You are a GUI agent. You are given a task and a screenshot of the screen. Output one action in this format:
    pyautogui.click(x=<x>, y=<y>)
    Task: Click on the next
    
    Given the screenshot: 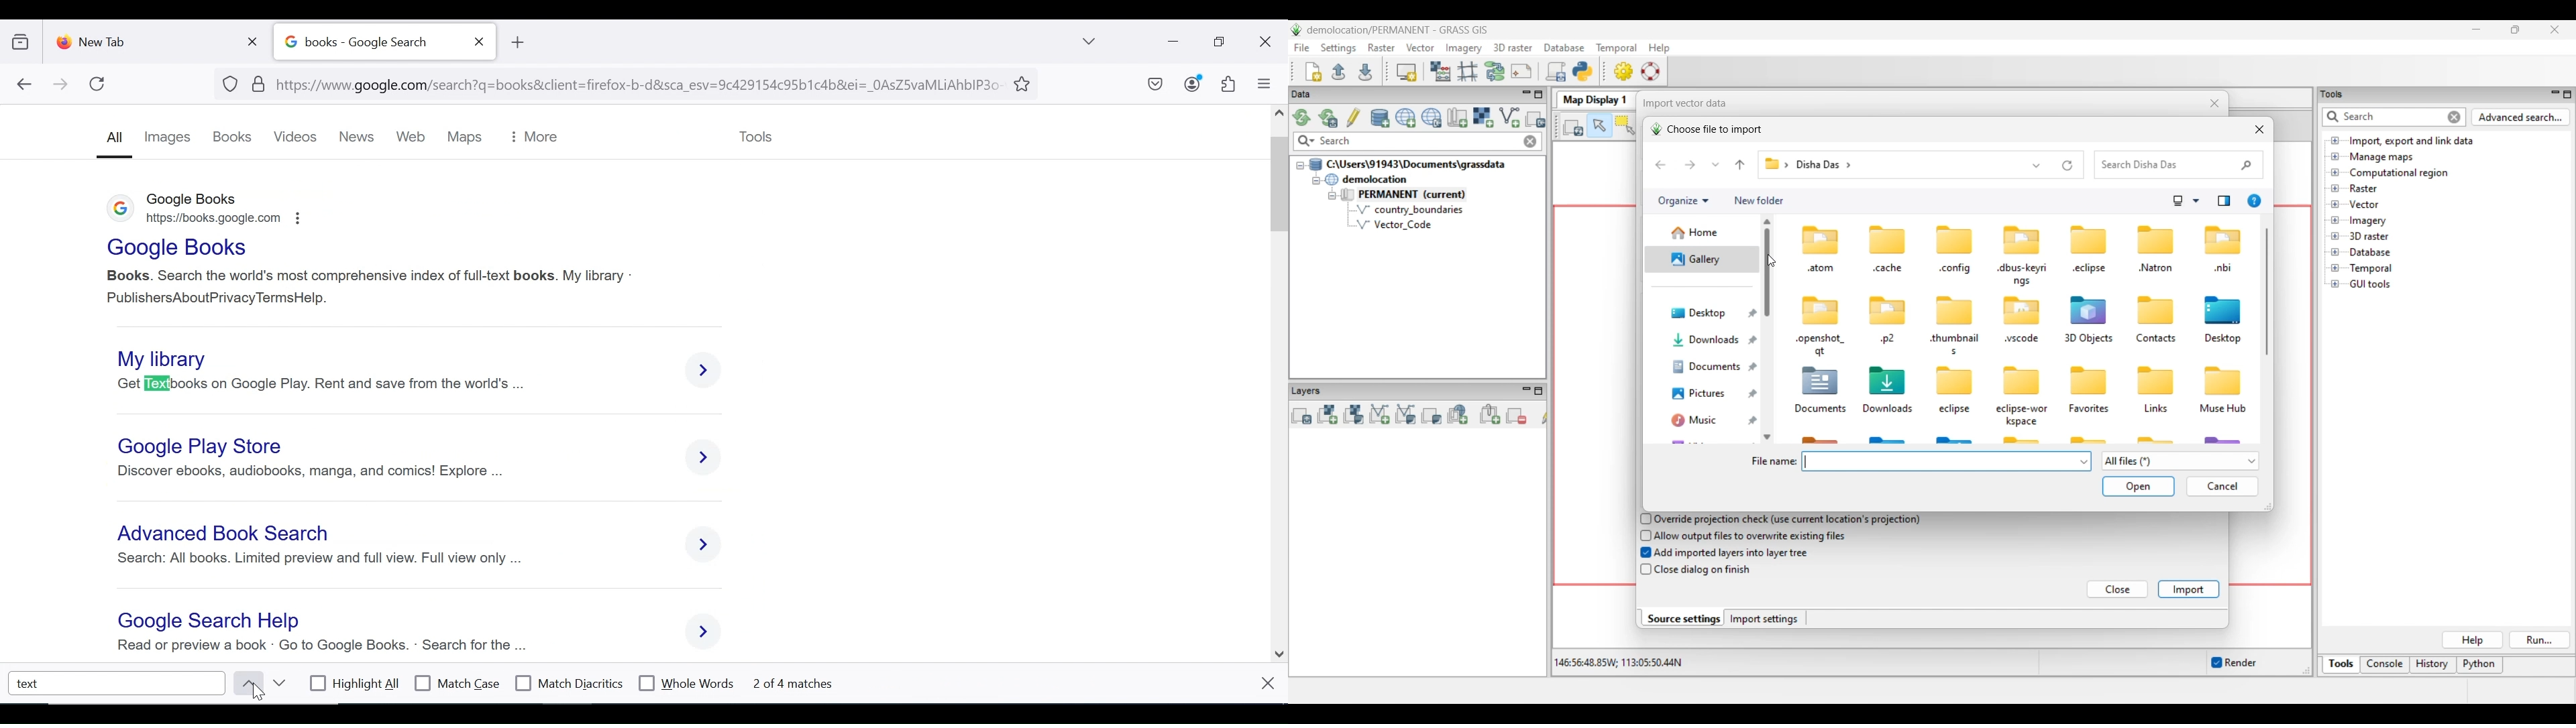 What is the action you would take?
    pyautogui.click(x=278, y=683)
    